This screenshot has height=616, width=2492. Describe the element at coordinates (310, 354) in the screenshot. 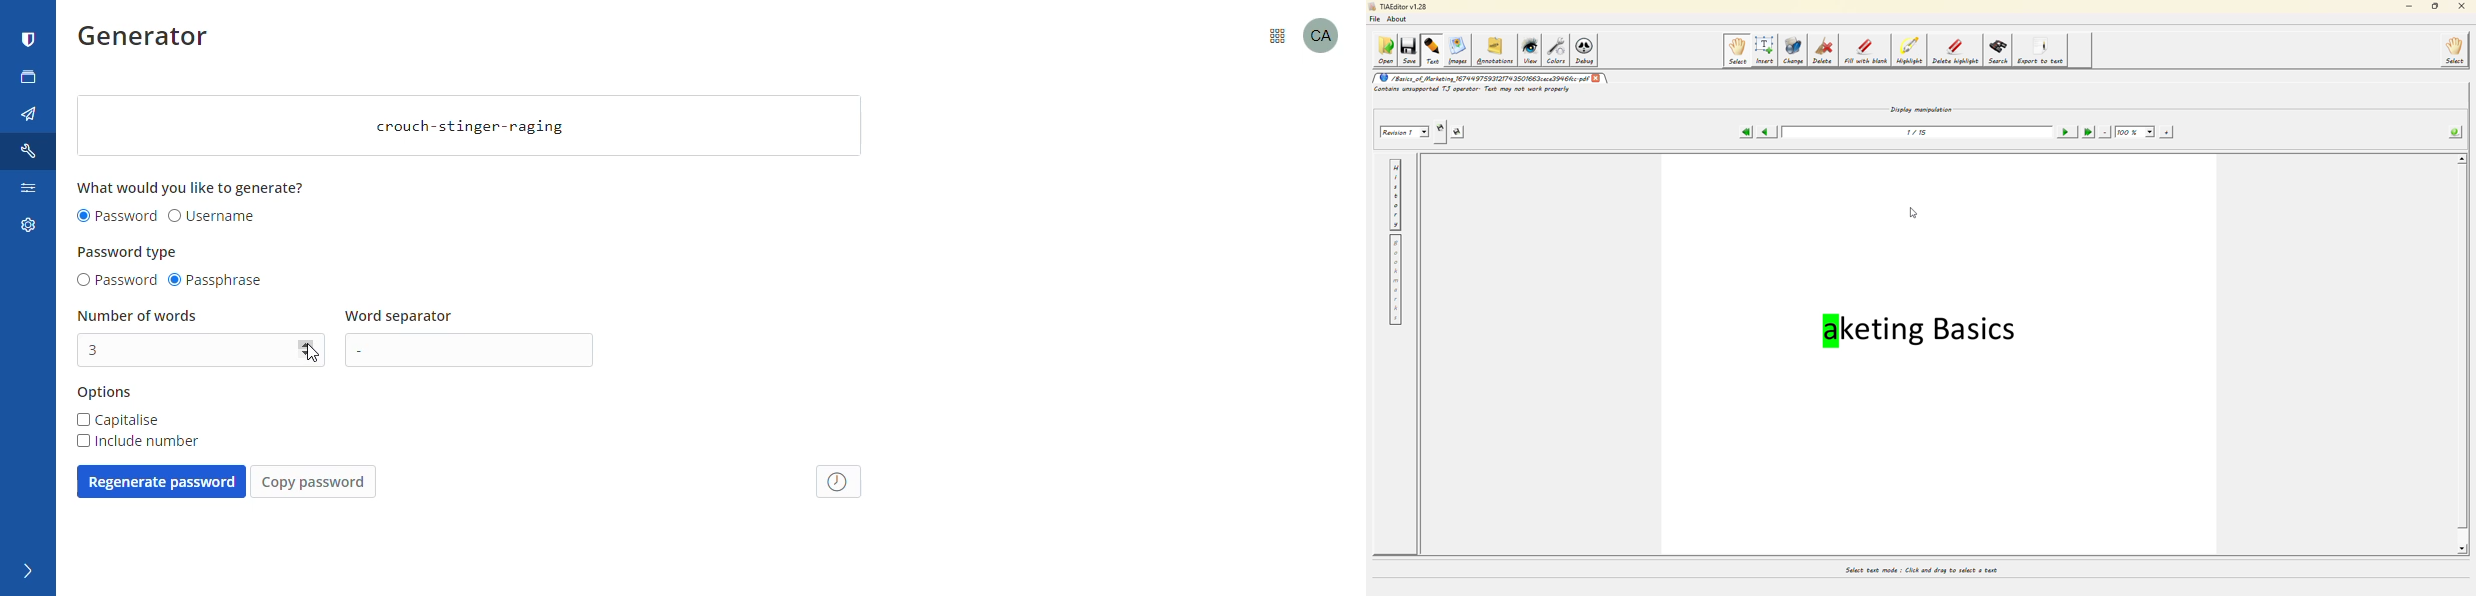

I see `cursor` at that location.